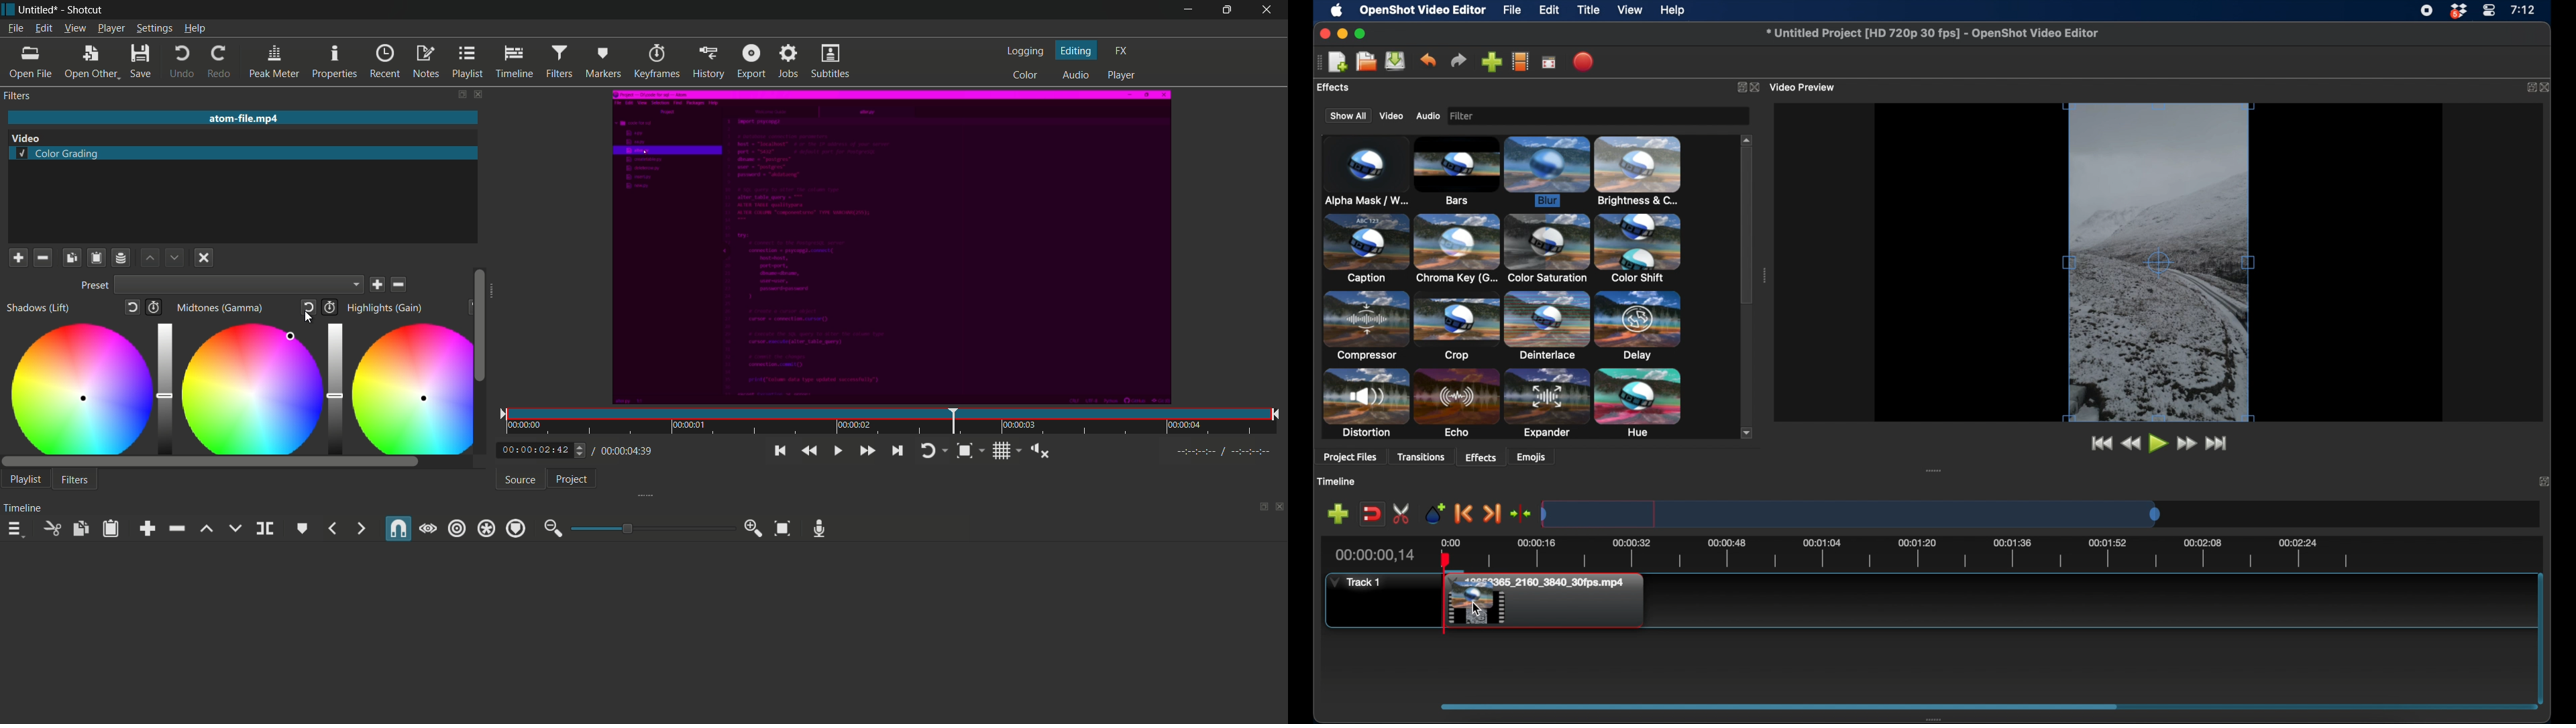 This screenshot has width=2576, height=728. Describe the element at coordinates (309, 308) in the screenshot. I see `reset to default` at that location.